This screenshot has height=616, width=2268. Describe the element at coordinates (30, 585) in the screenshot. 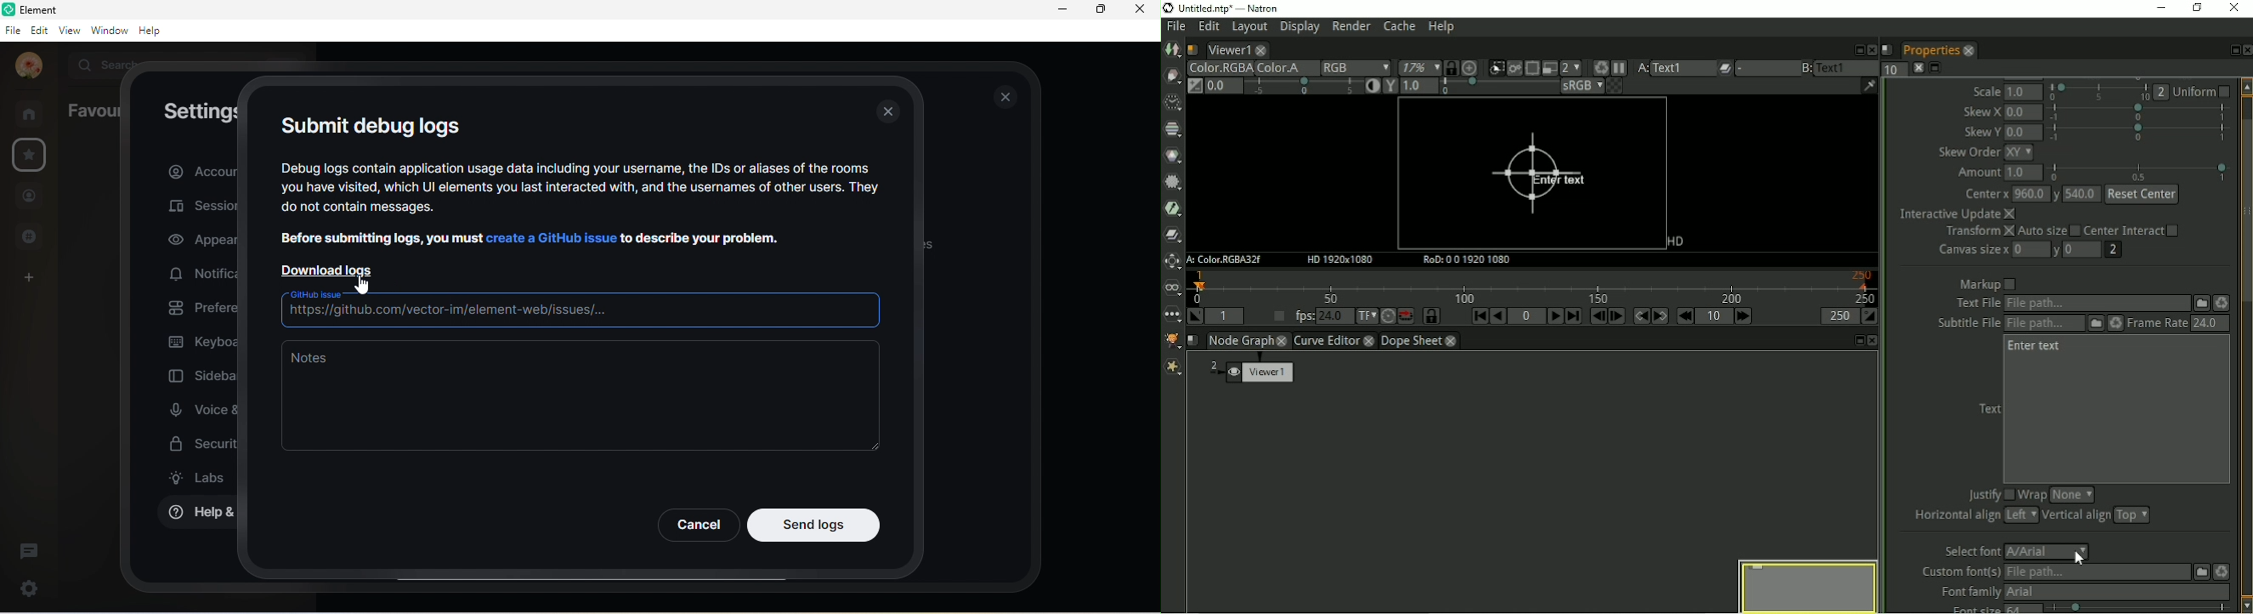

I see `quick setting` at that location.